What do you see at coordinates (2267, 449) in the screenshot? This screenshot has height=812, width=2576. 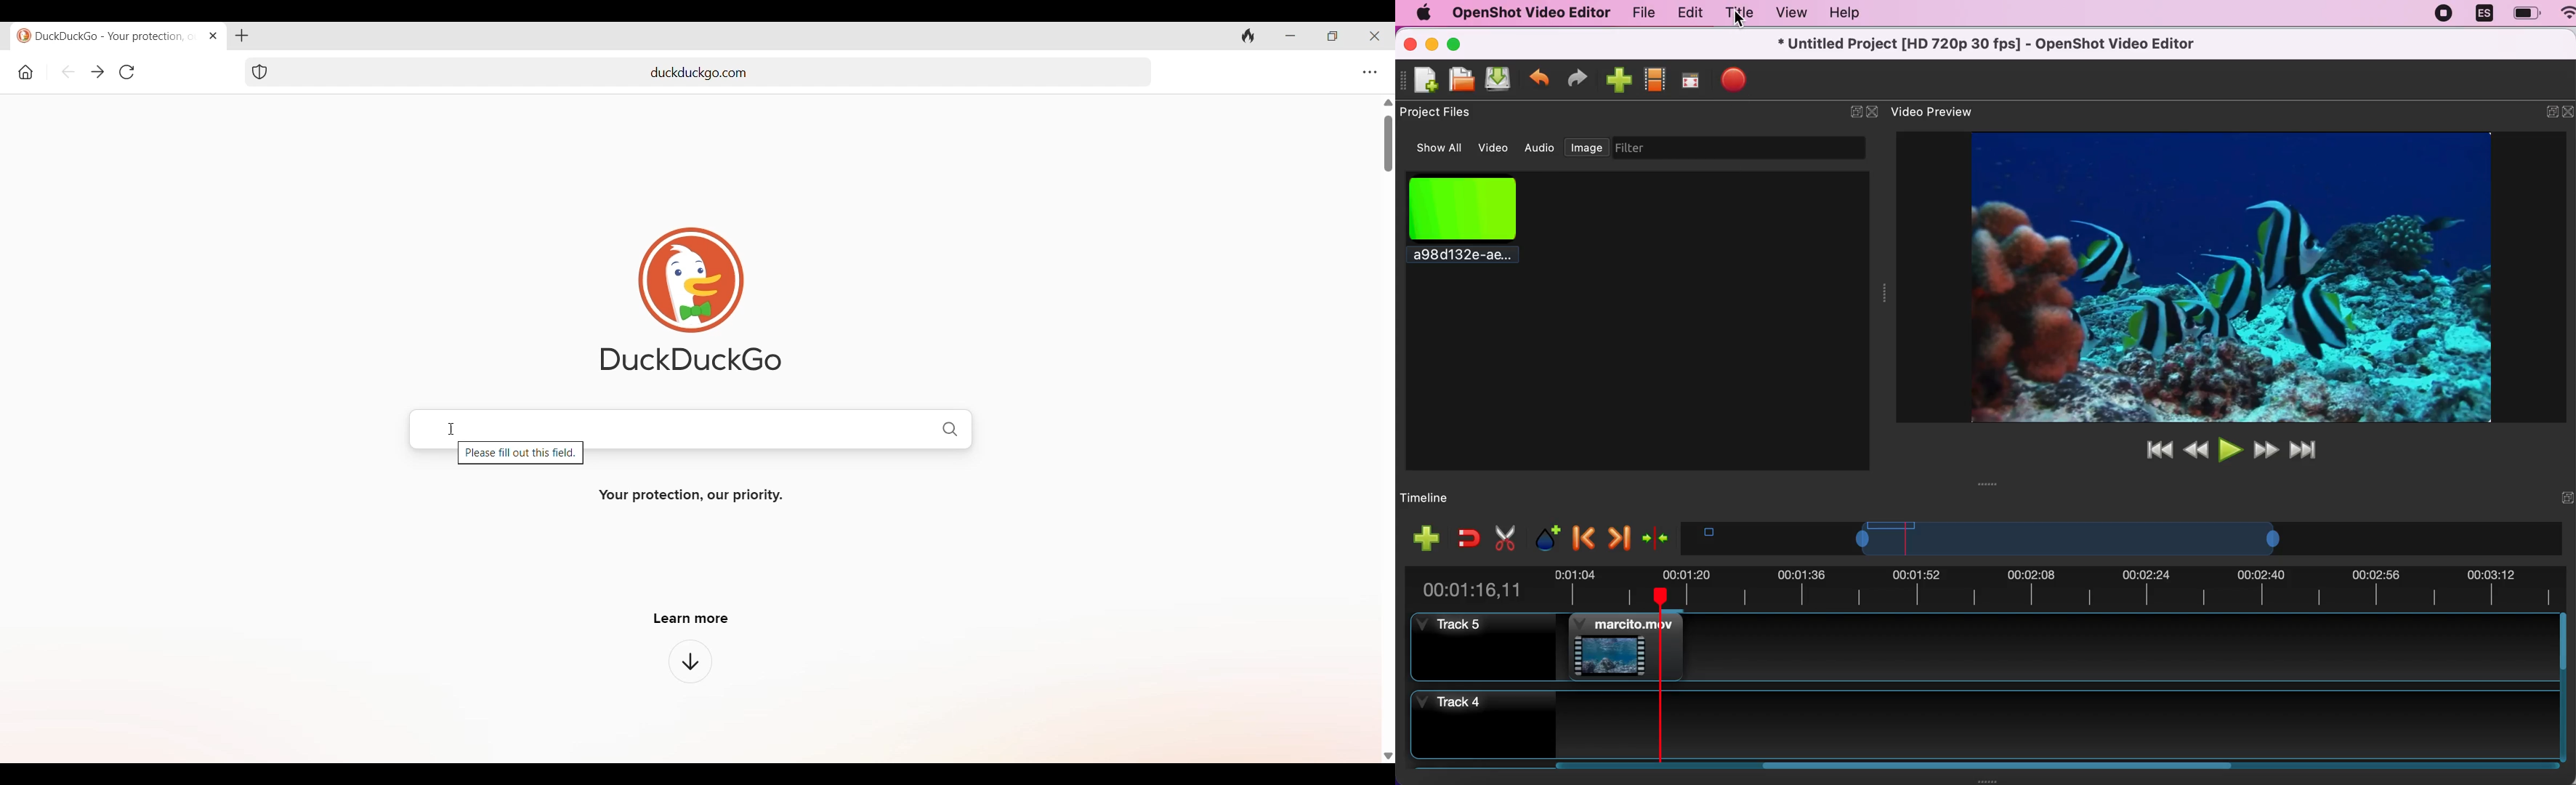 I see `fast forward` at bounding box center [2267, 449].